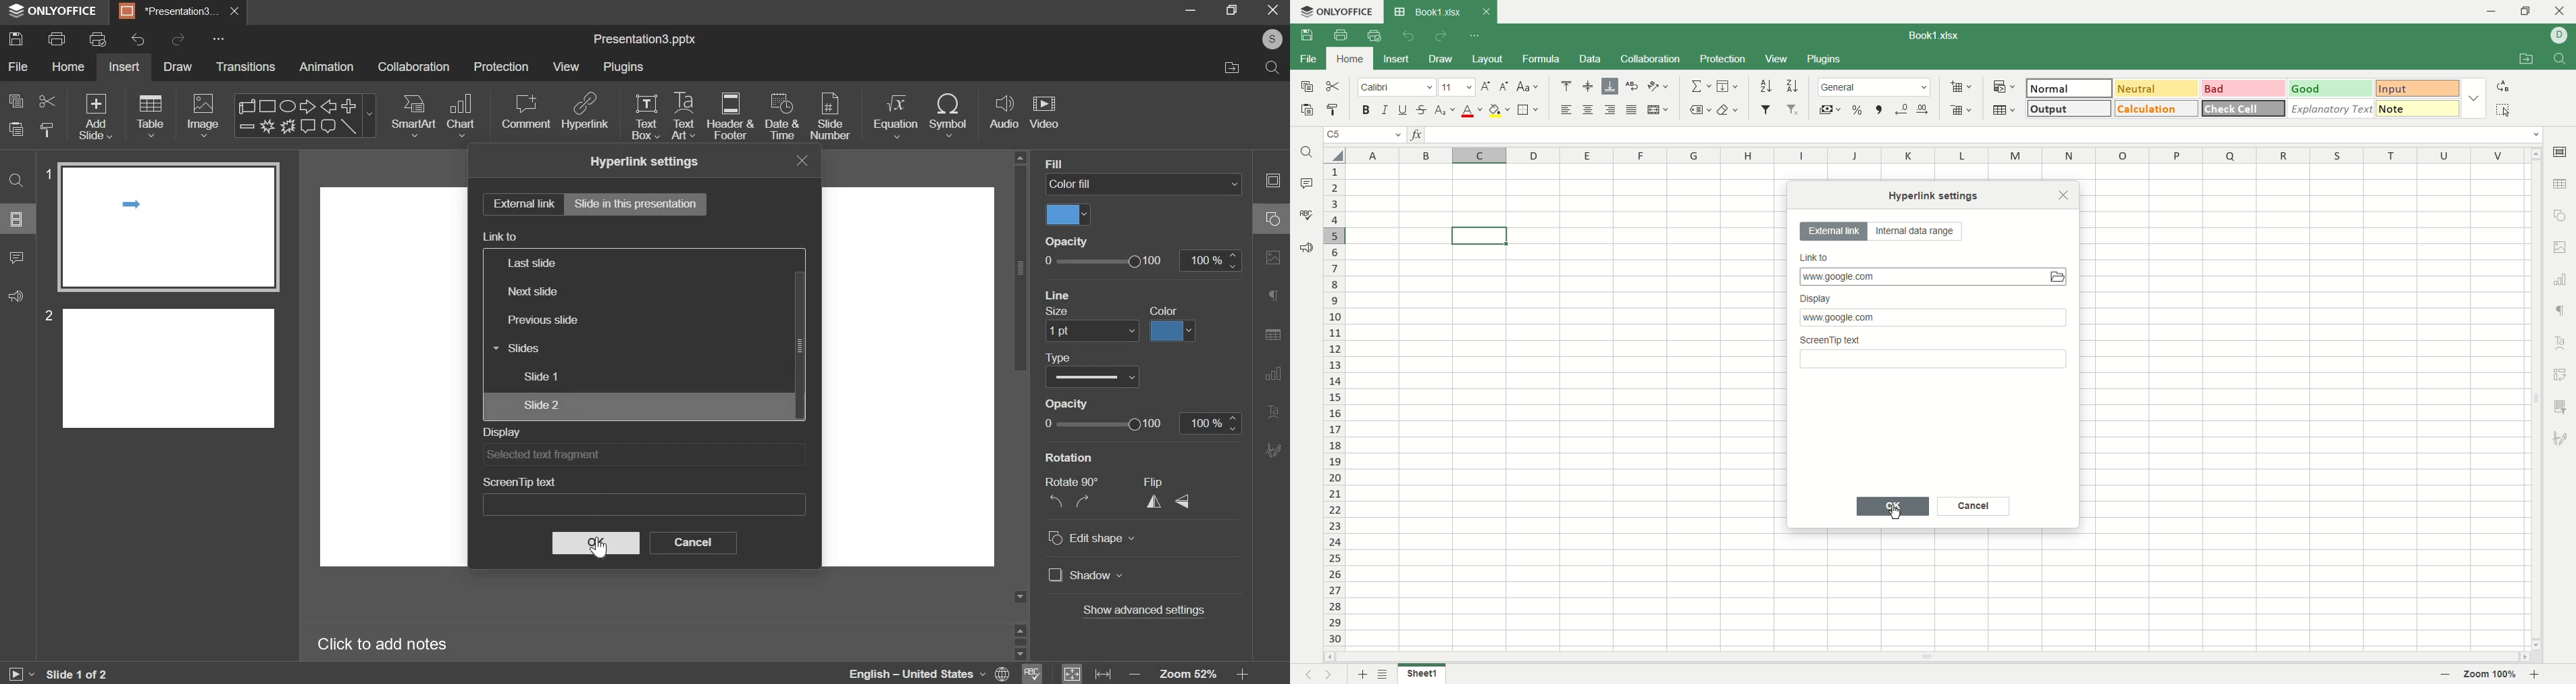 The width and height of the screenshot is (2576, 700). I want to click on print preview, so click(98, 39).